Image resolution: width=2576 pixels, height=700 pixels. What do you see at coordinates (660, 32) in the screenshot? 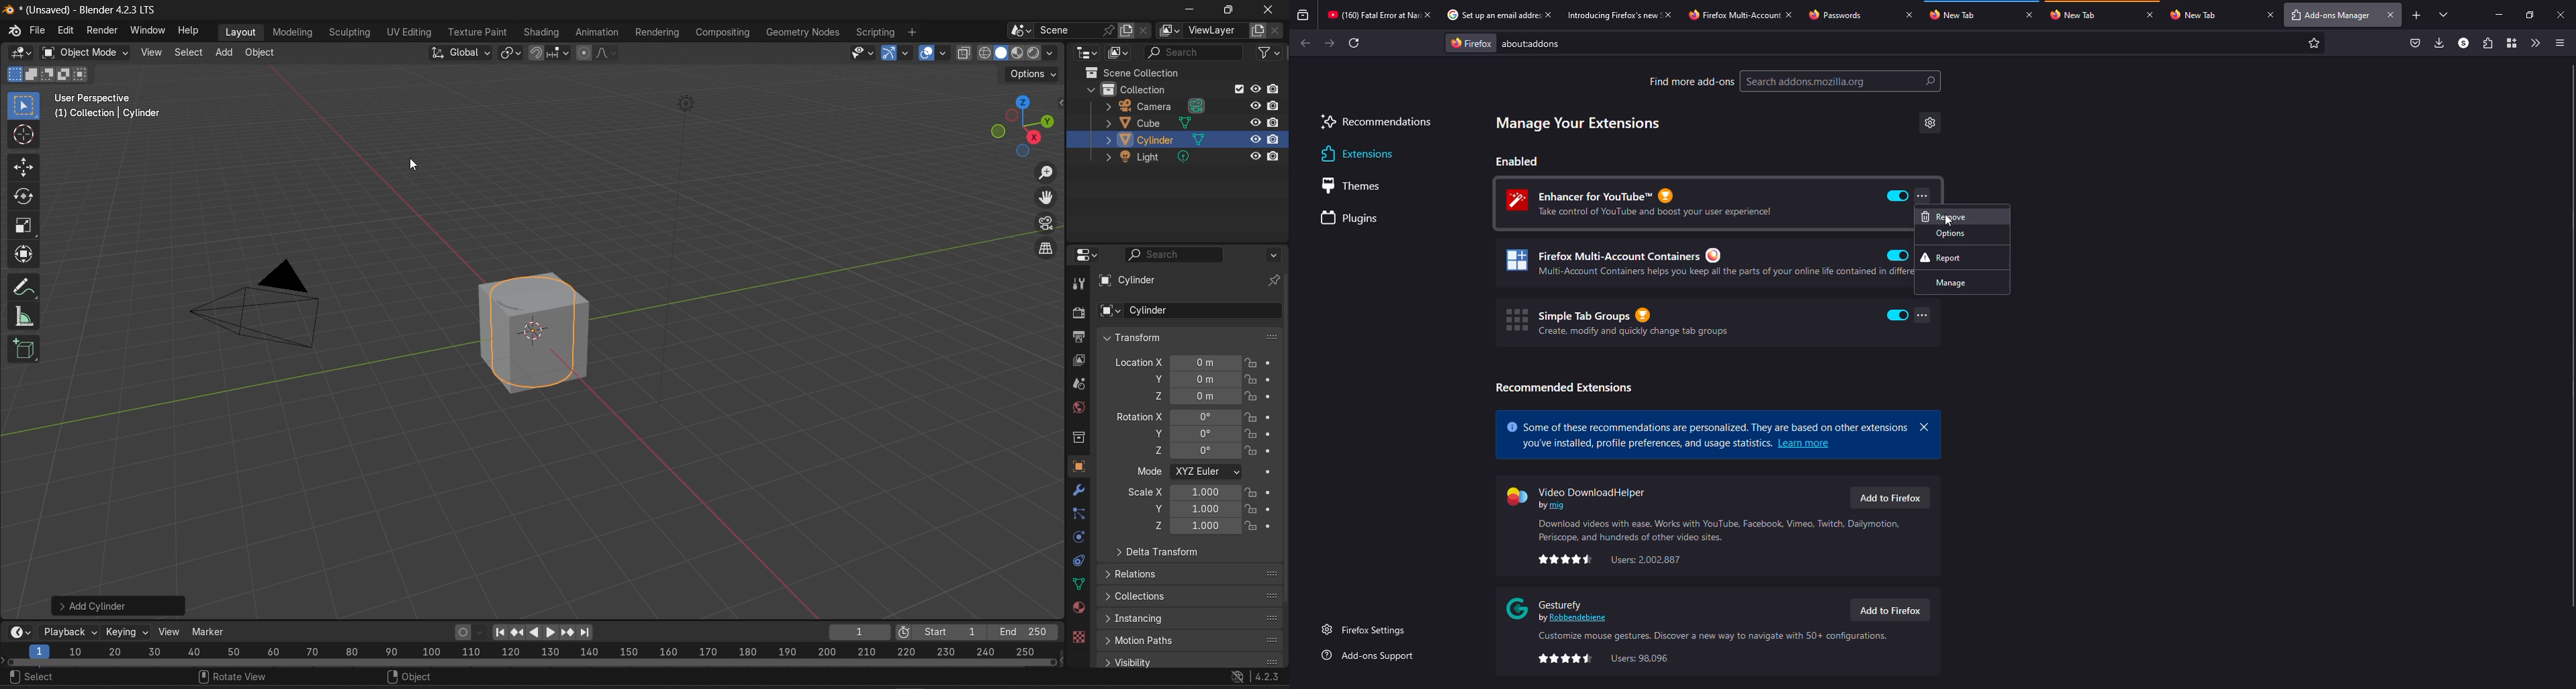
I see `rendering` at bounding box center [660, 32].